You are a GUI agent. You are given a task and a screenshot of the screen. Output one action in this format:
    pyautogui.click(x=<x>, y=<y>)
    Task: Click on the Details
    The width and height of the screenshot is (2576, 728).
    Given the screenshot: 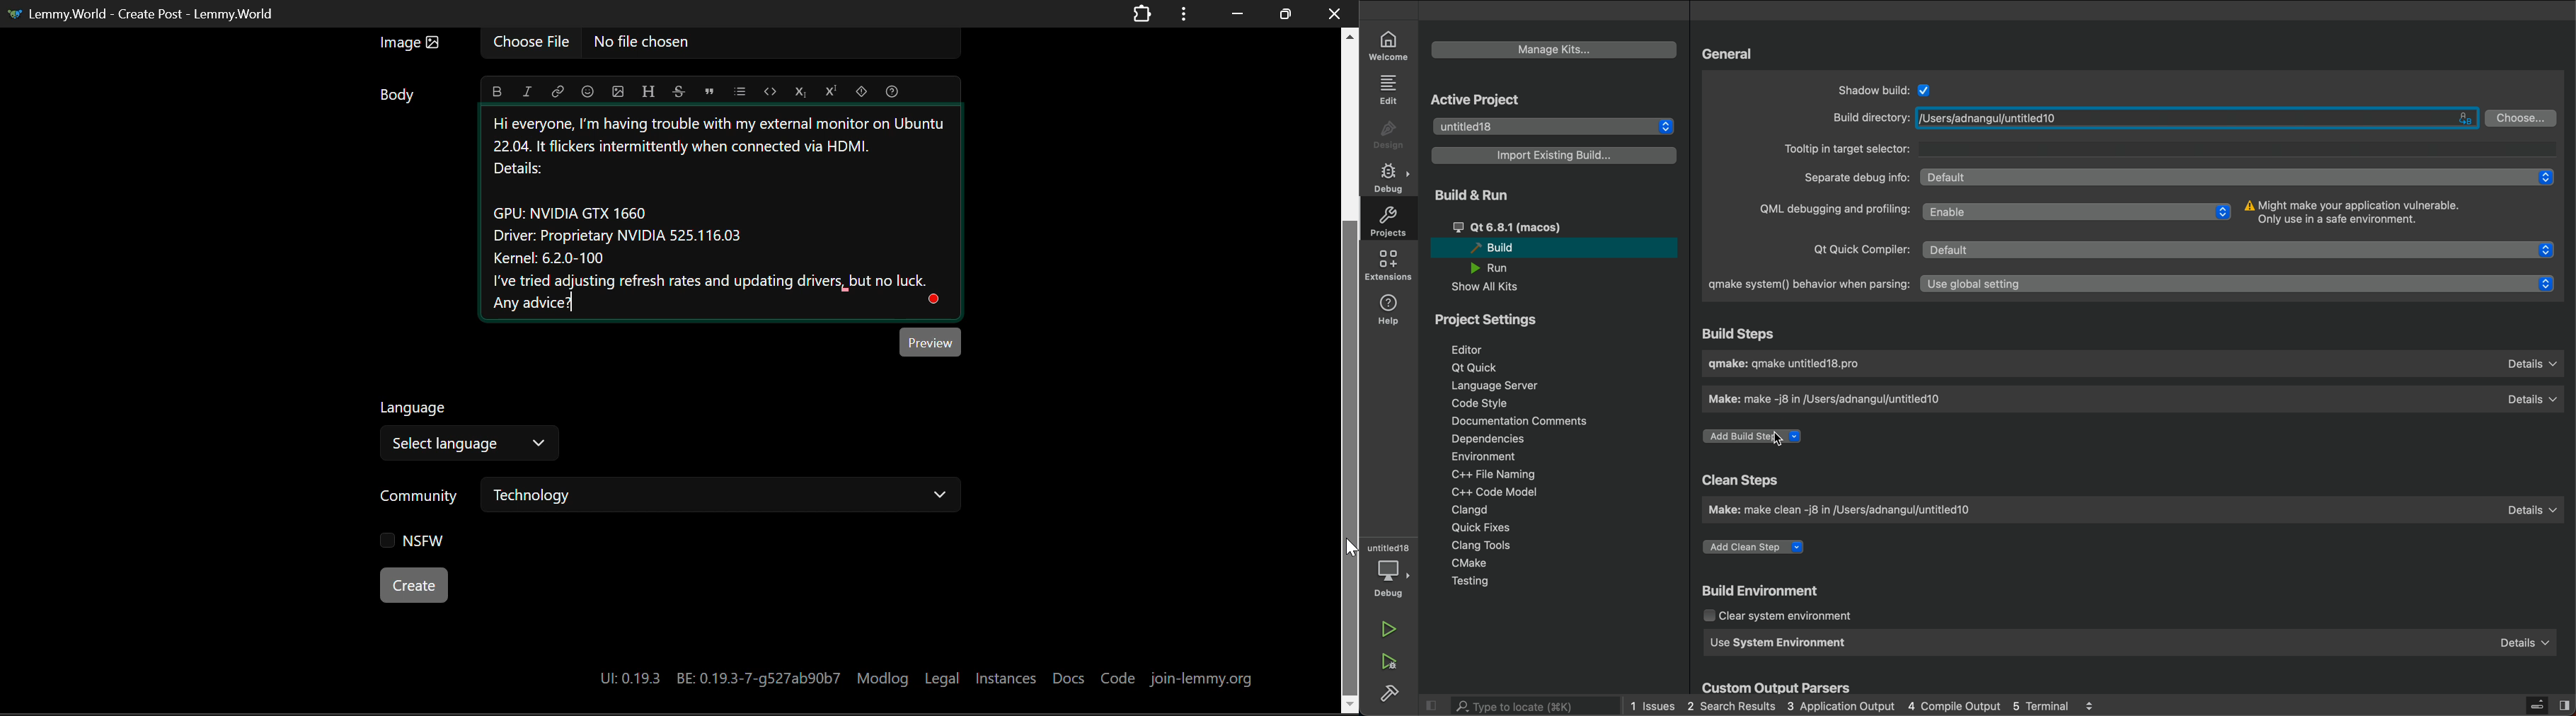 What is the action you would take?
    pyautogui.click(x=2526, y=643)
    